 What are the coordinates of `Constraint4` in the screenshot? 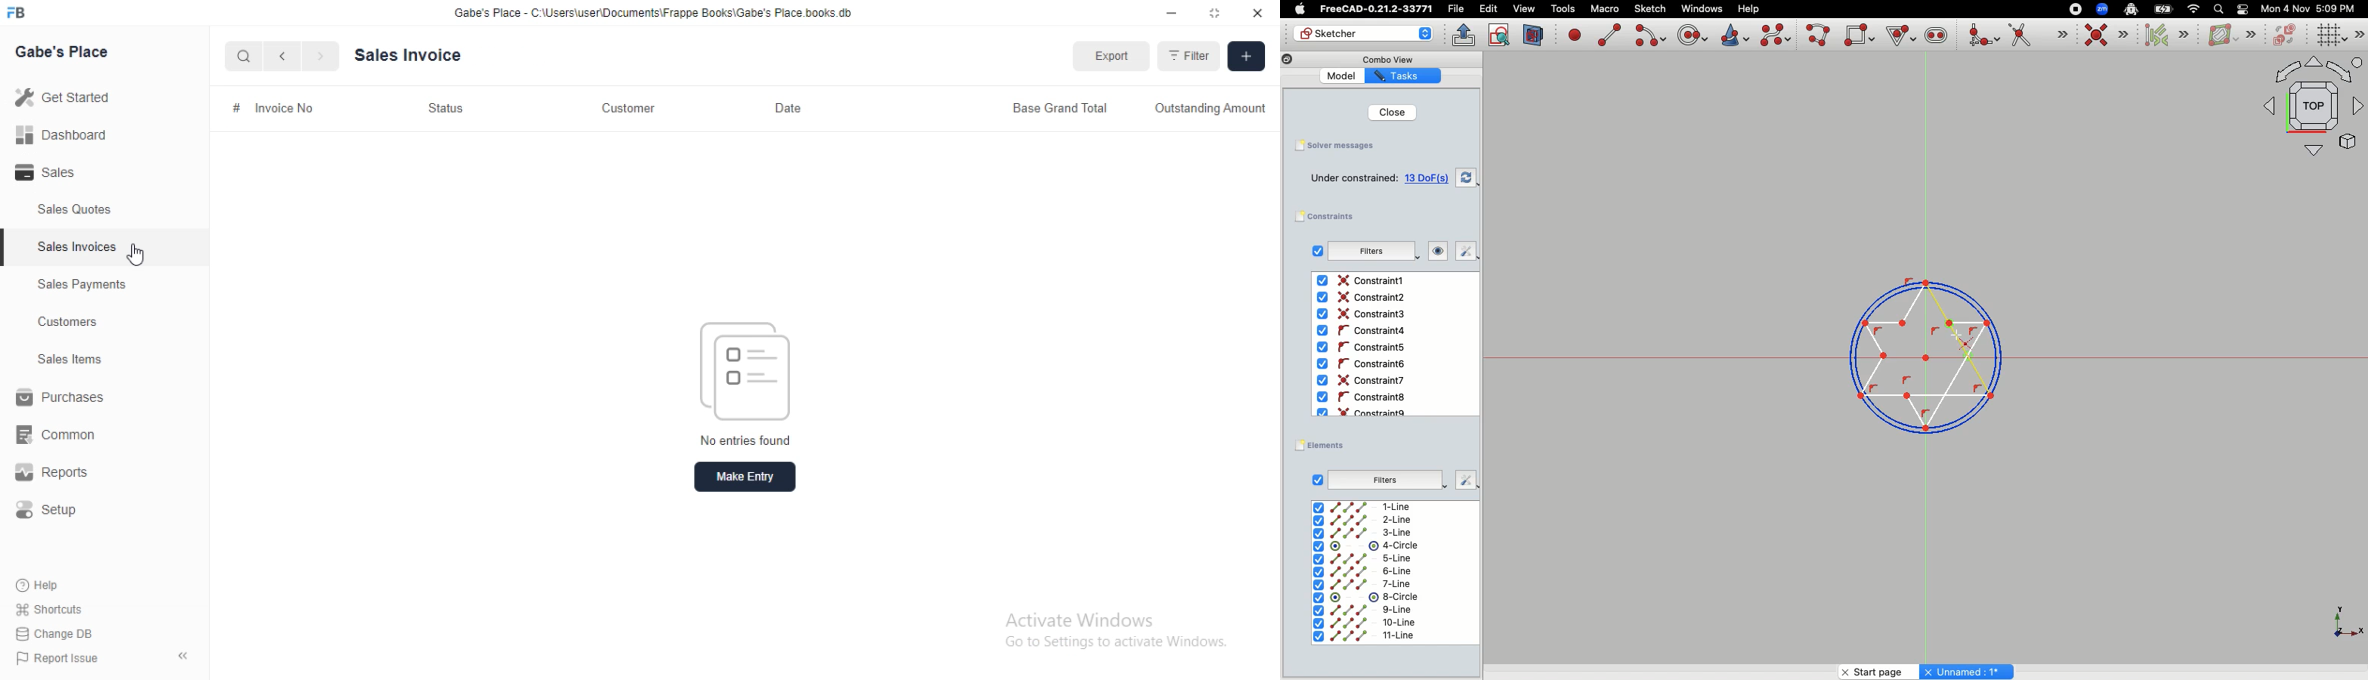 It's located at (1359, 331).